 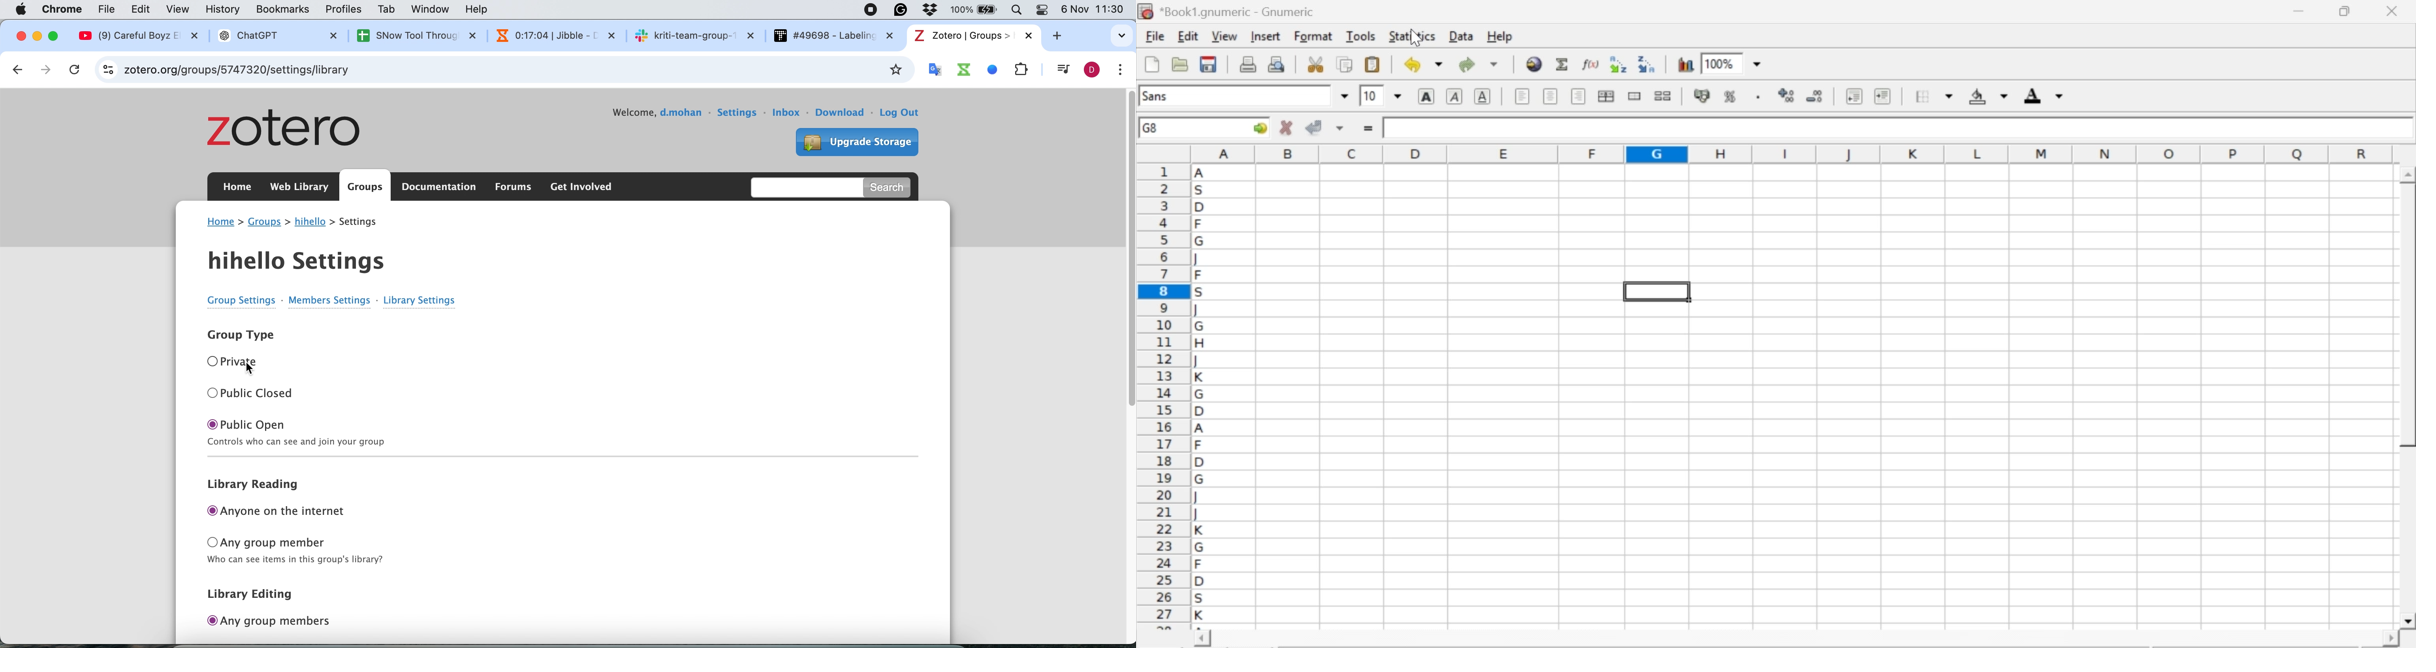 I want to click on decrease number of decimals displayed, so click(x=1786, y=96).